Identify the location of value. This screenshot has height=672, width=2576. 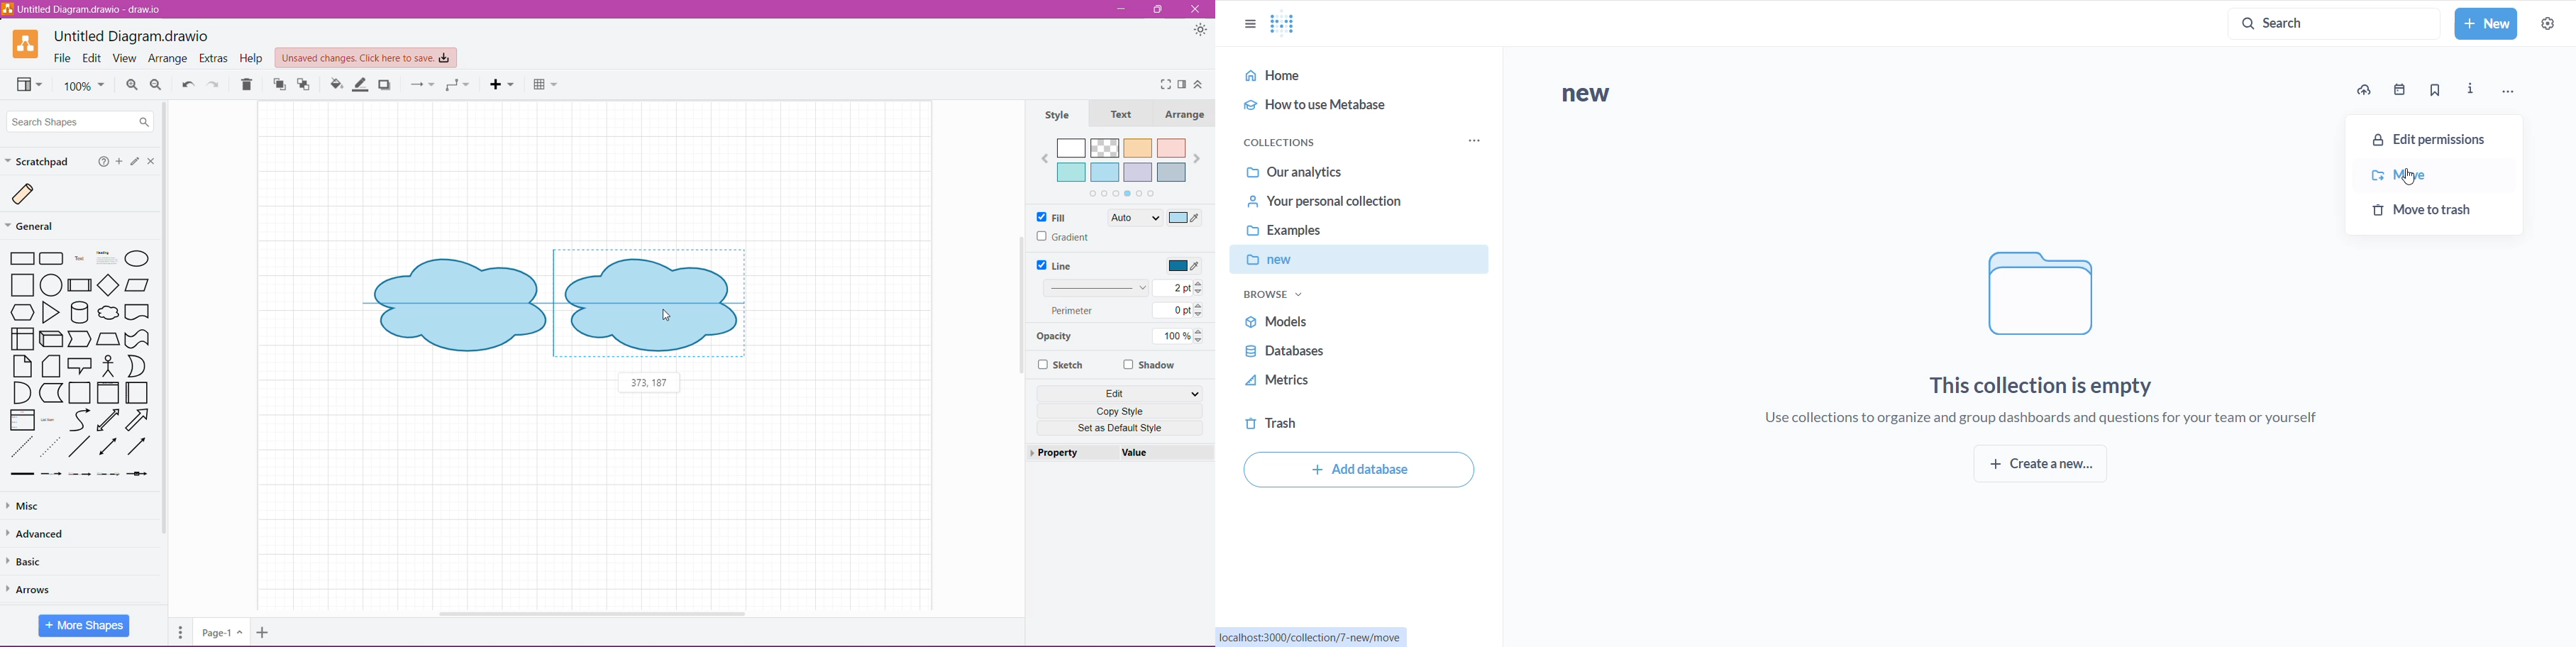
(1164, 452).